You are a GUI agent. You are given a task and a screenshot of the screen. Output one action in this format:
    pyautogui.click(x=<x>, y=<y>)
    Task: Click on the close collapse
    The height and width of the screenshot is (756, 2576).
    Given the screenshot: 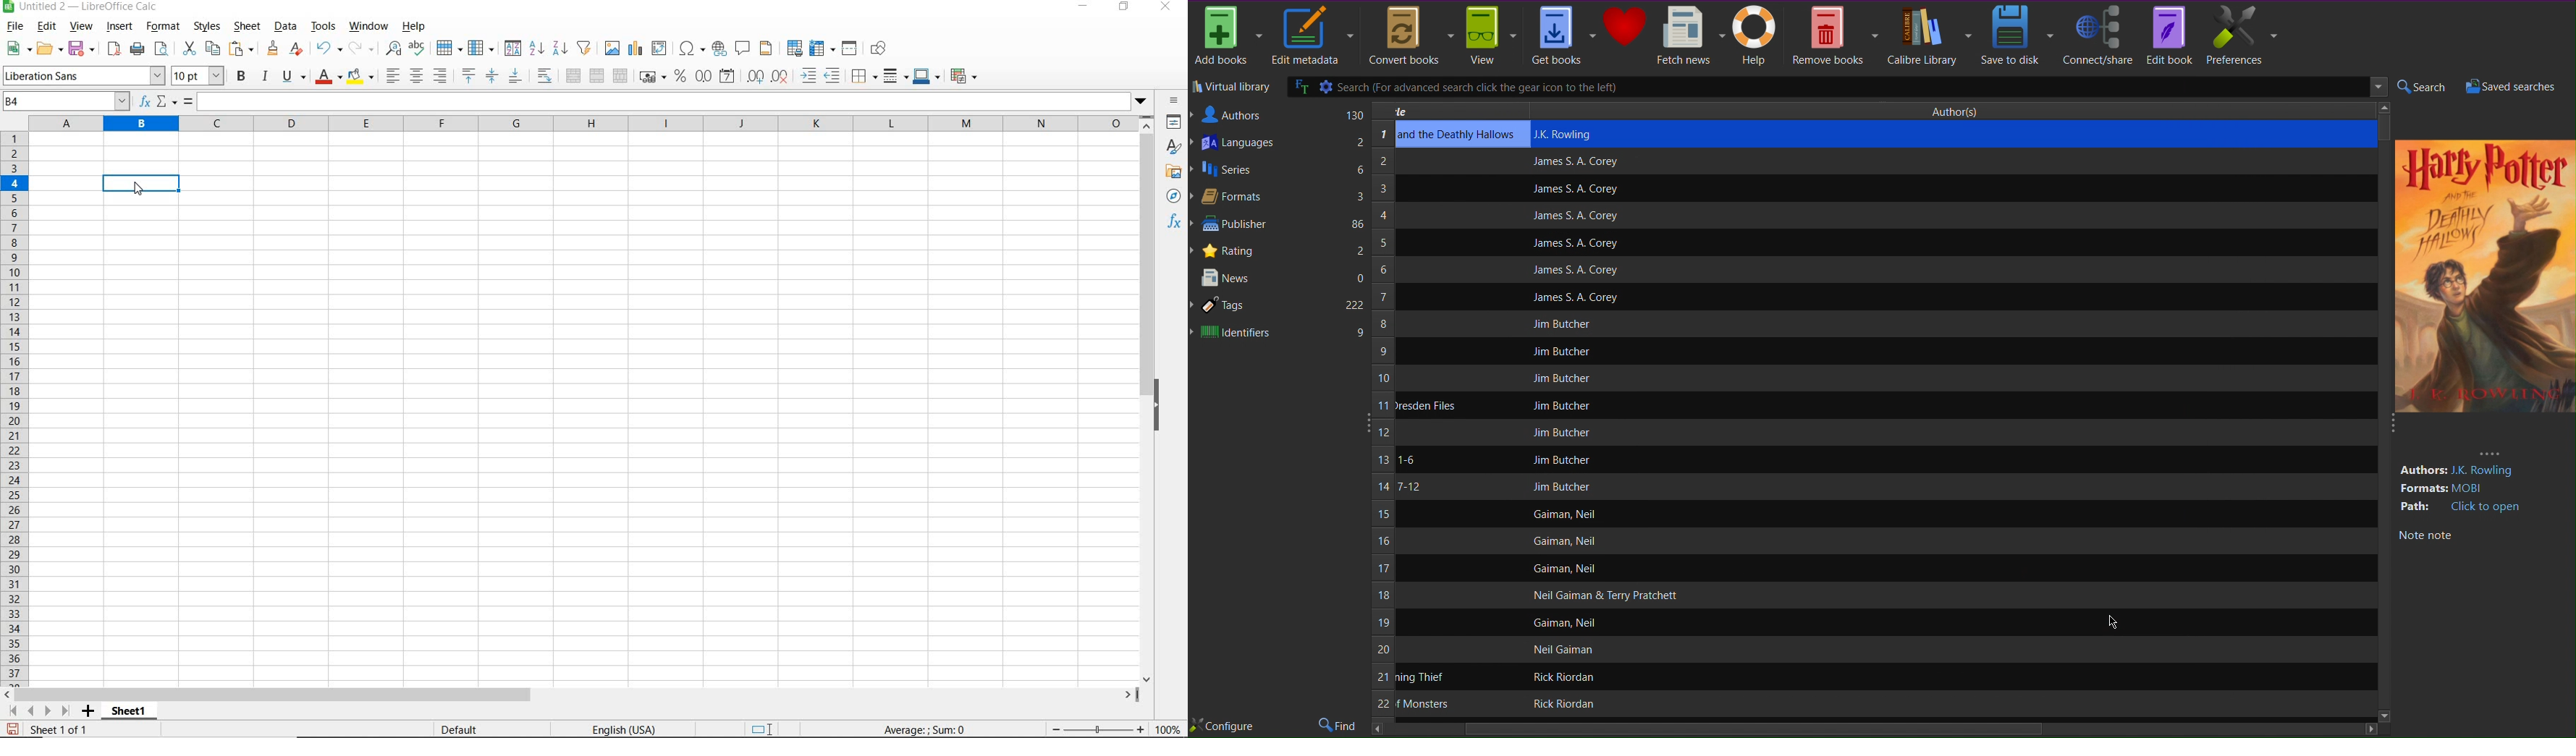 What is the action you would take?
    pyautogui.click(x=2390, y=428)
    